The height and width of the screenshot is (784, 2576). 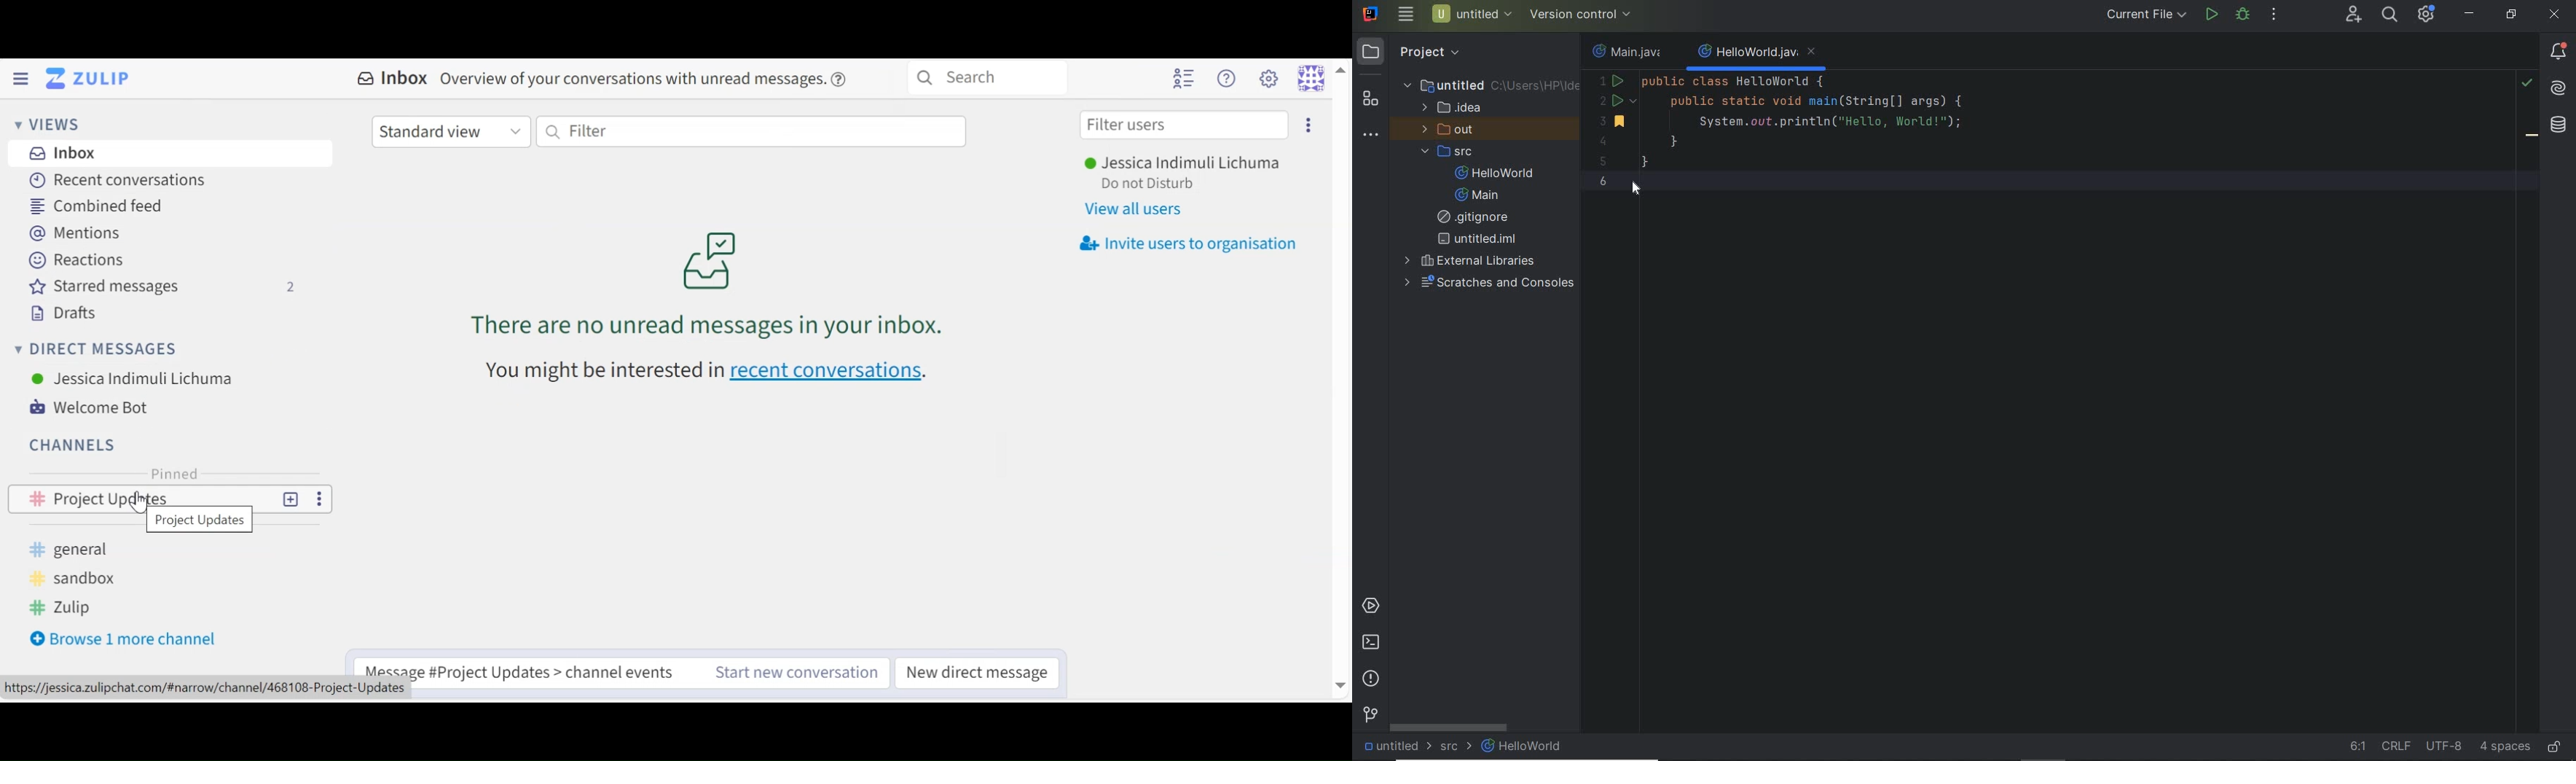 What do you see at coordinates (69, 550) in the screenshot?
I see `general` at bounding box center [69, 550].